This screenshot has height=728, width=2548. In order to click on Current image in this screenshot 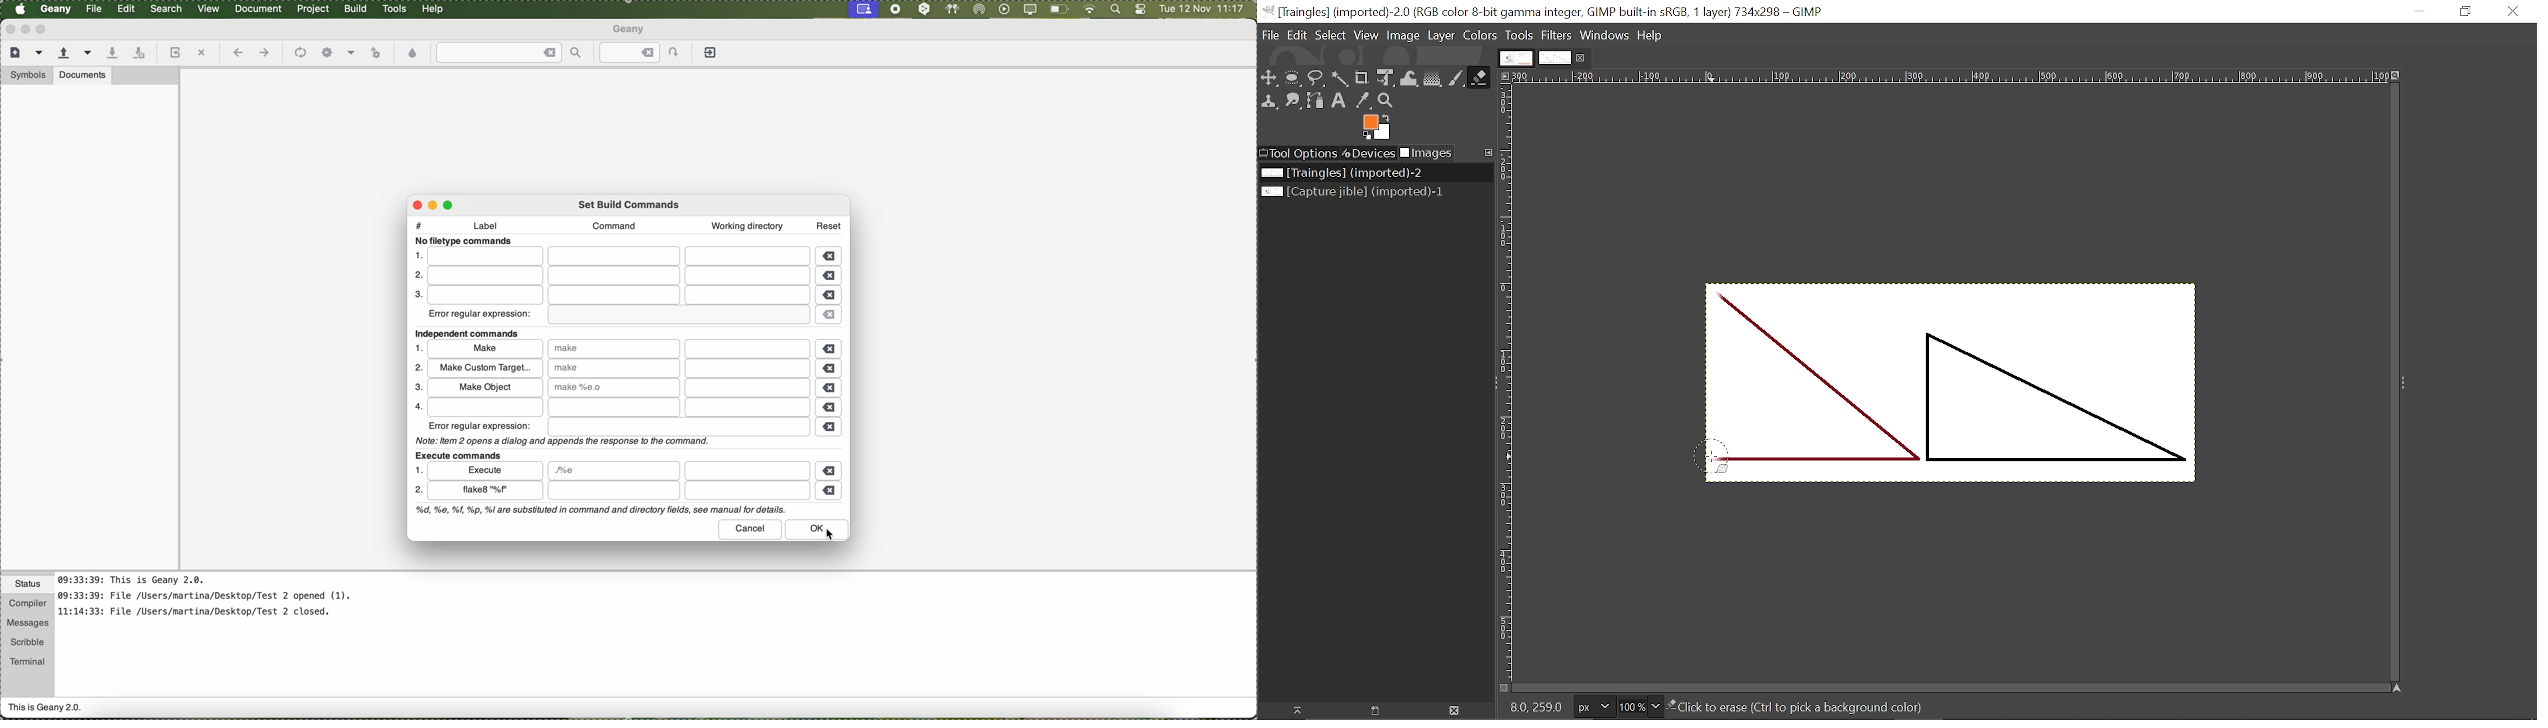, I will do `click(1973, 393)`.